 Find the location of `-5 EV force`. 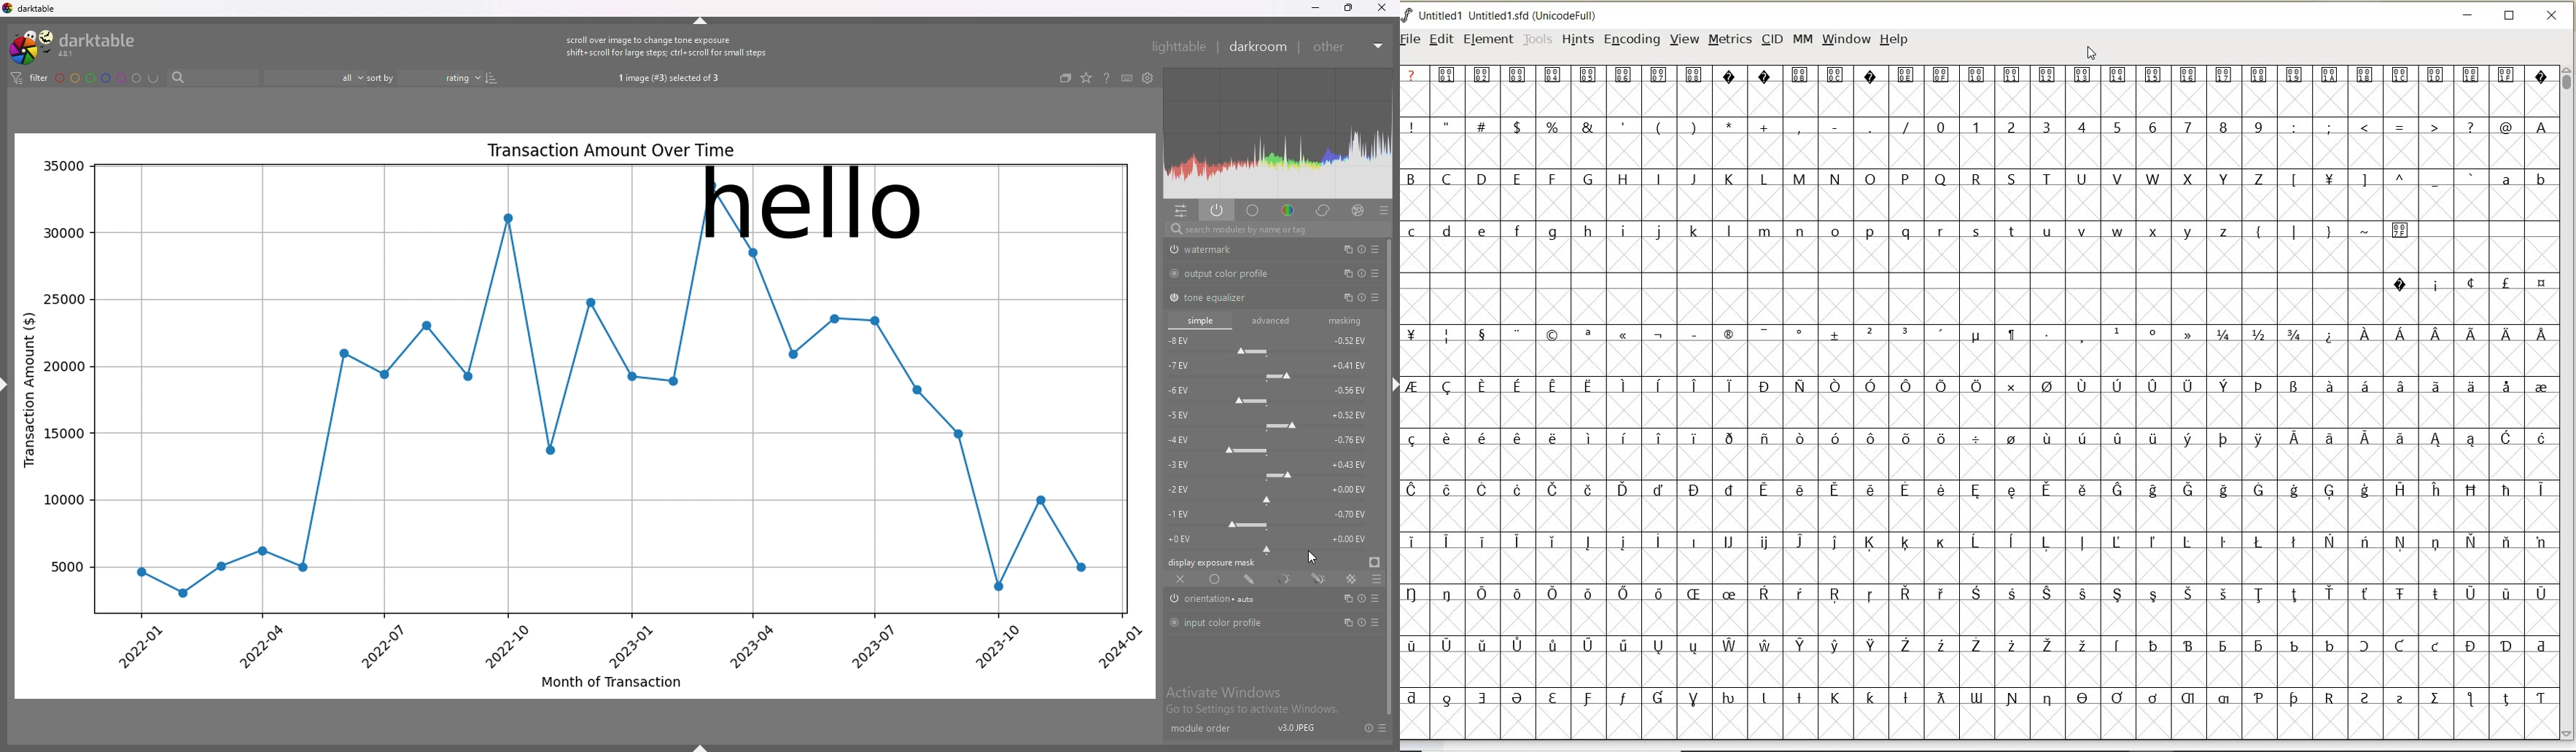

-5 EV force is located at coordinates (1271, 419).